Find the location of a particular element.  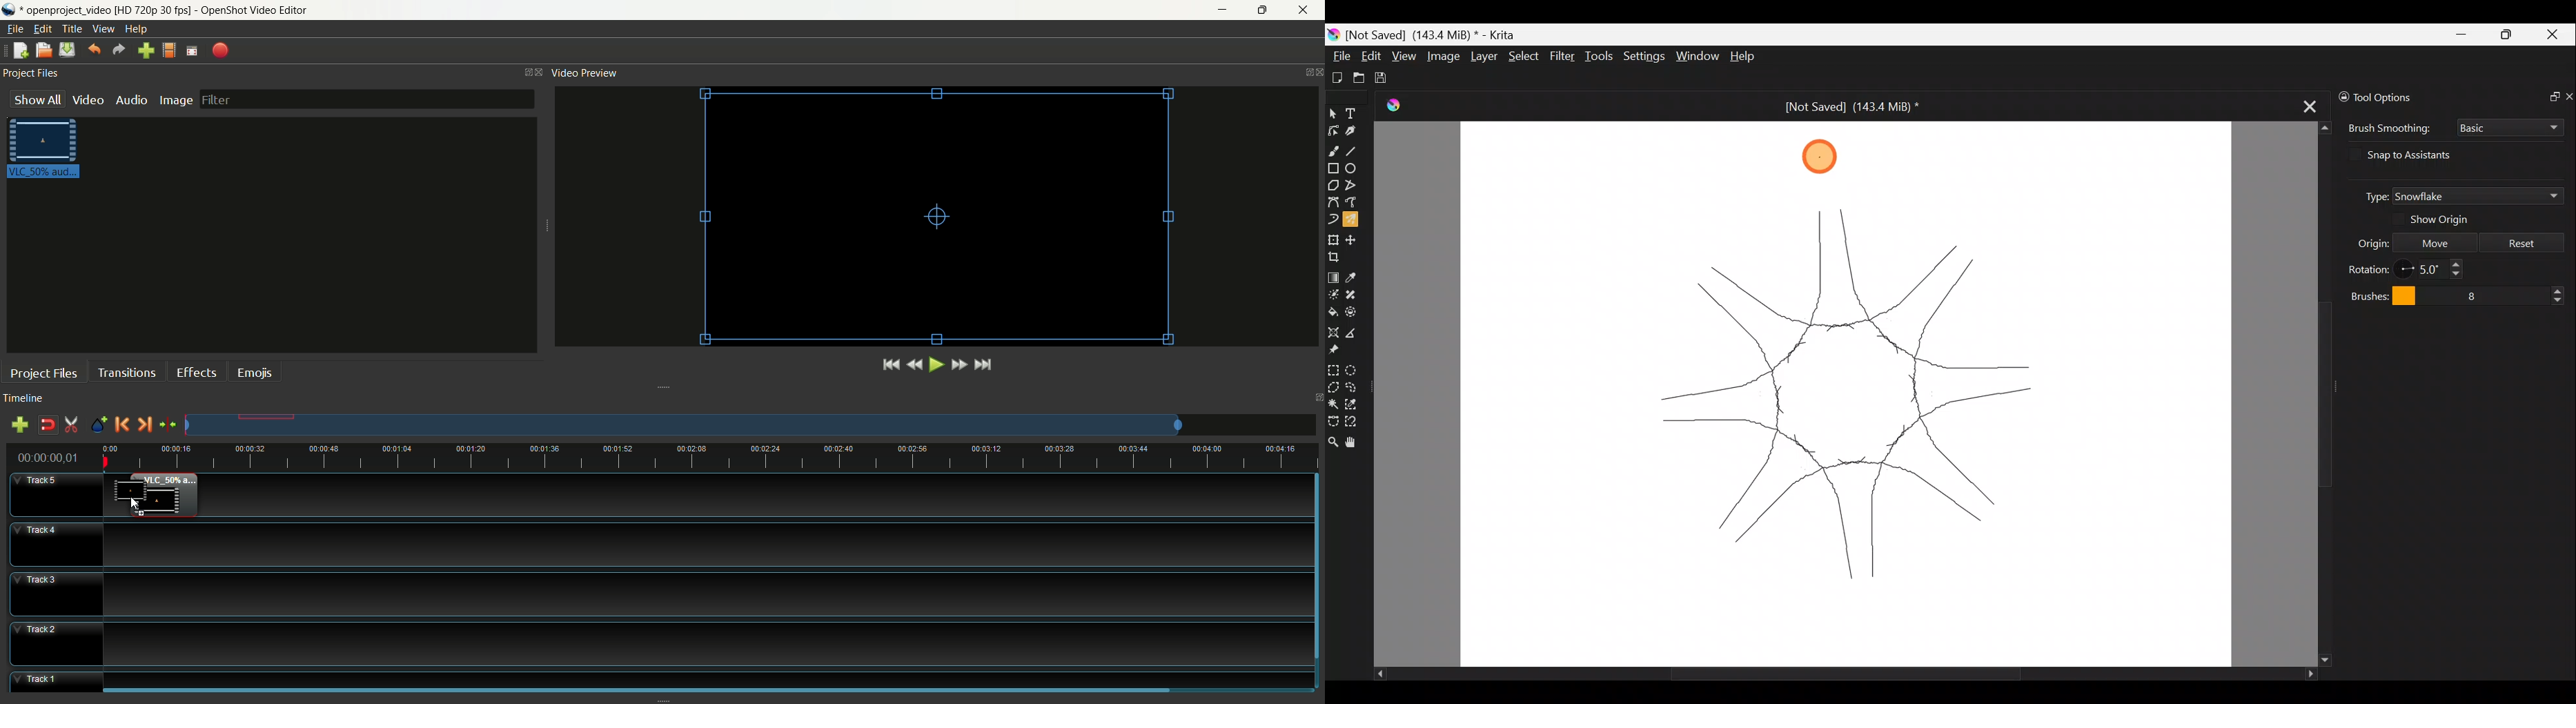

Elliptical selection tool is located at coordinates (1355, 368).